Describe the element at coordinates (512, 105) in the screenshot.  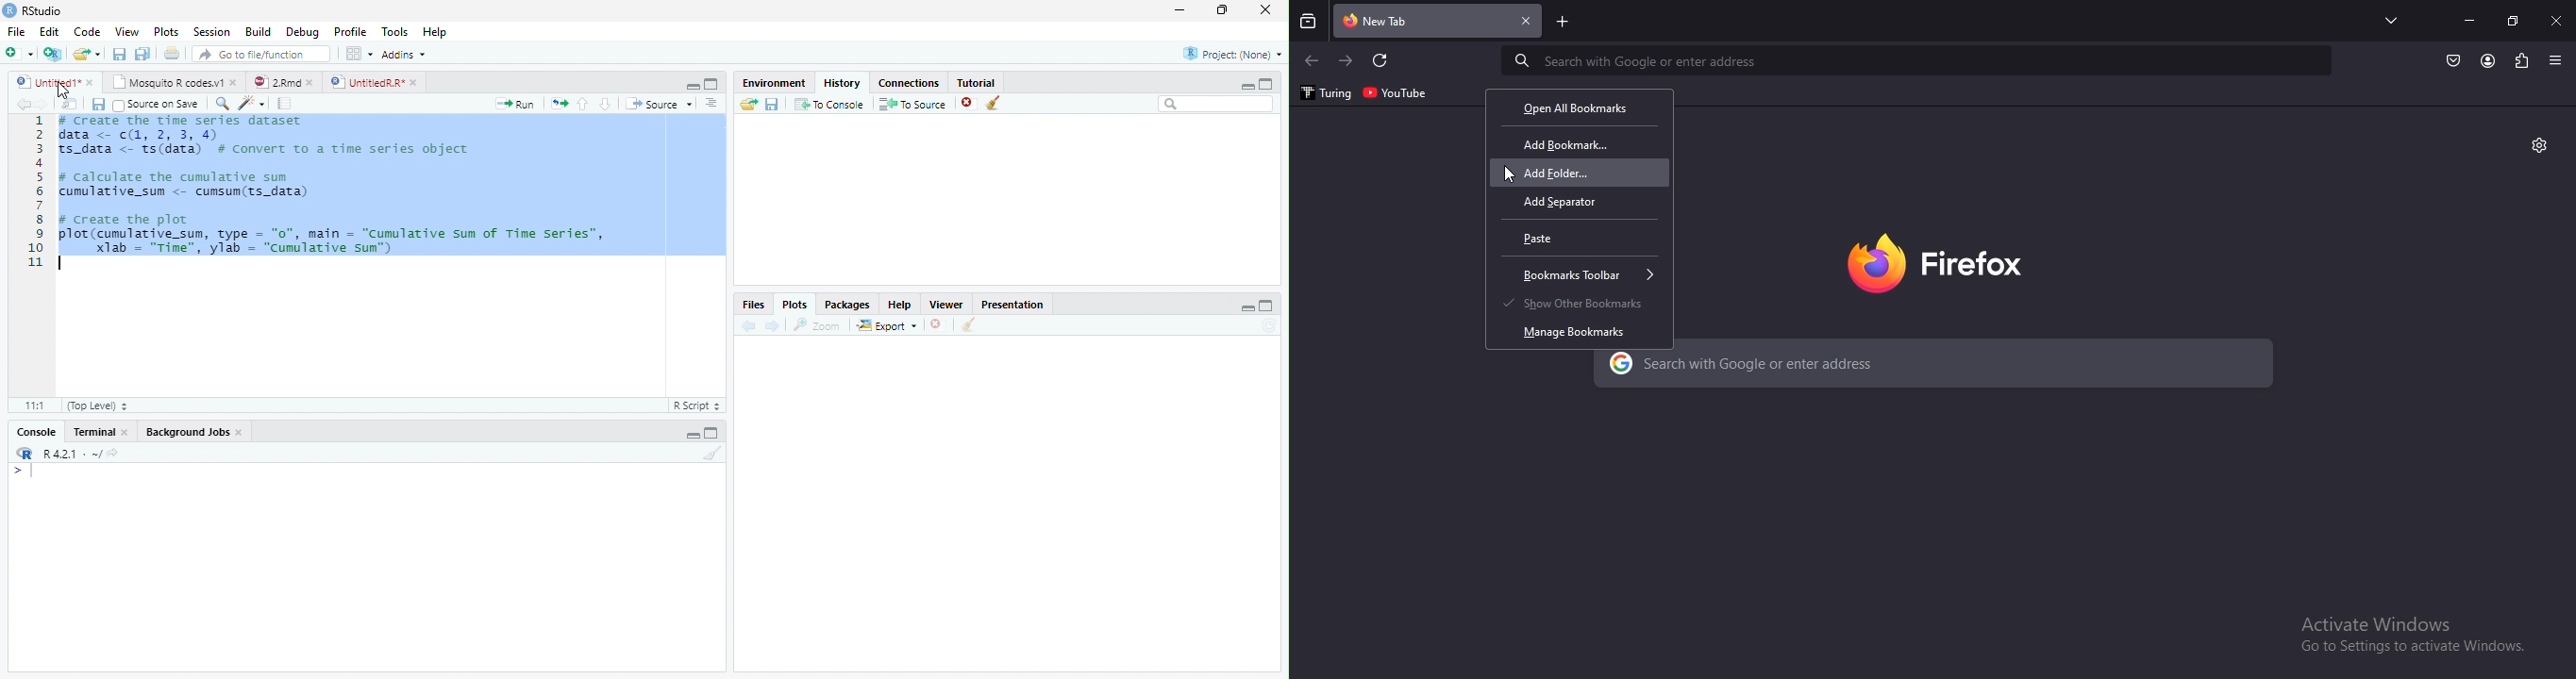
I see `Run` at that location.